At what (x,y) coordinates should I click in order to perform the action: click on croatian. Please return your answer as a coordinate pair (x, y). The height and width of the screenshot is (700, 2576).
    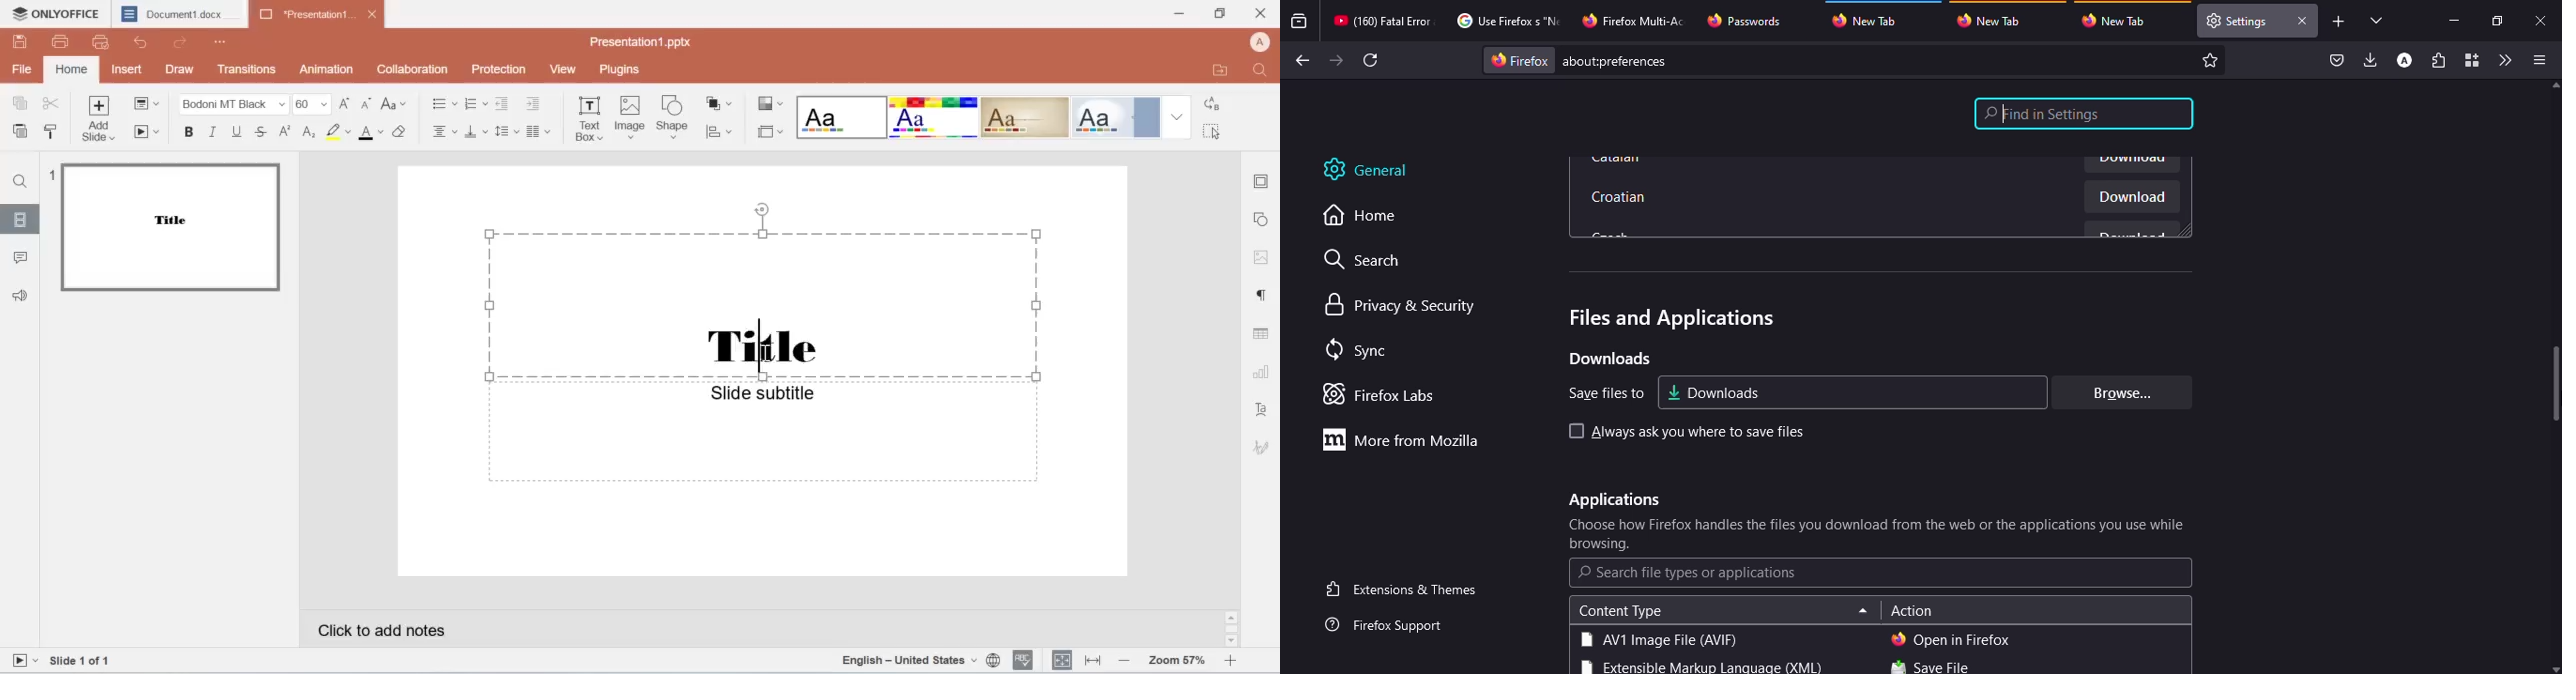
    Looking at the image, I should click on (1624, 195).